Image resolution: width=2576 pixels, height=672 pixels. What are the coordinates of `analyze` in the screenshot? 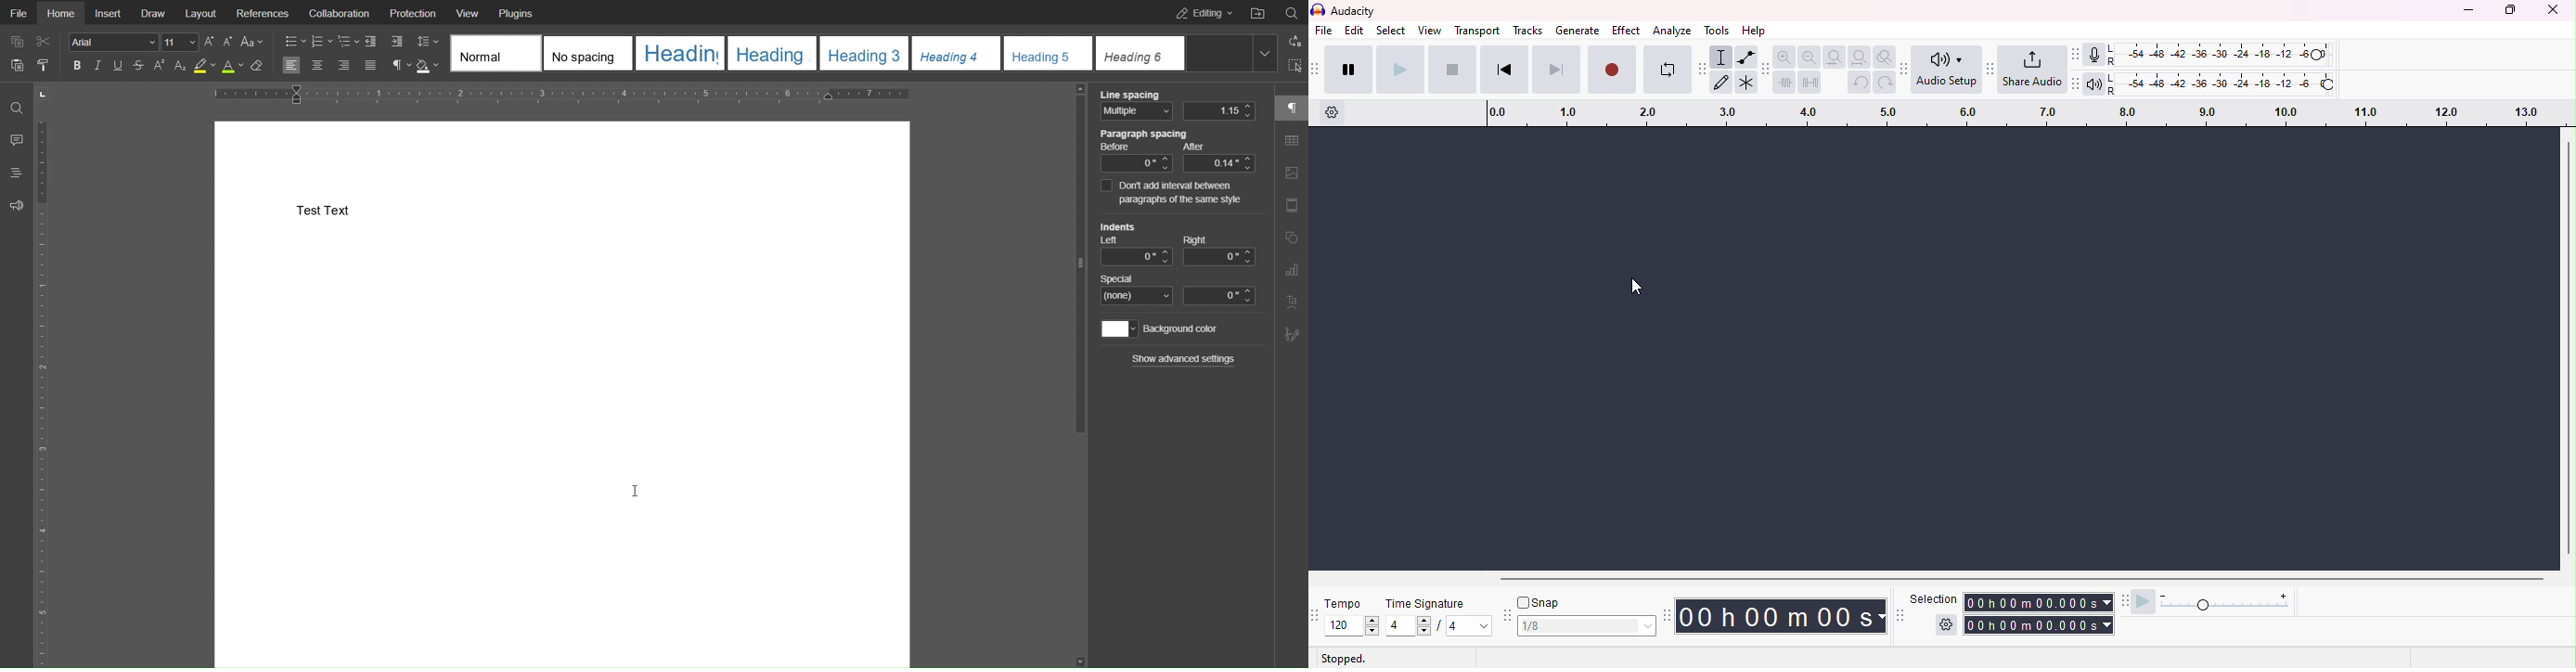 It's located at (1670, 30).